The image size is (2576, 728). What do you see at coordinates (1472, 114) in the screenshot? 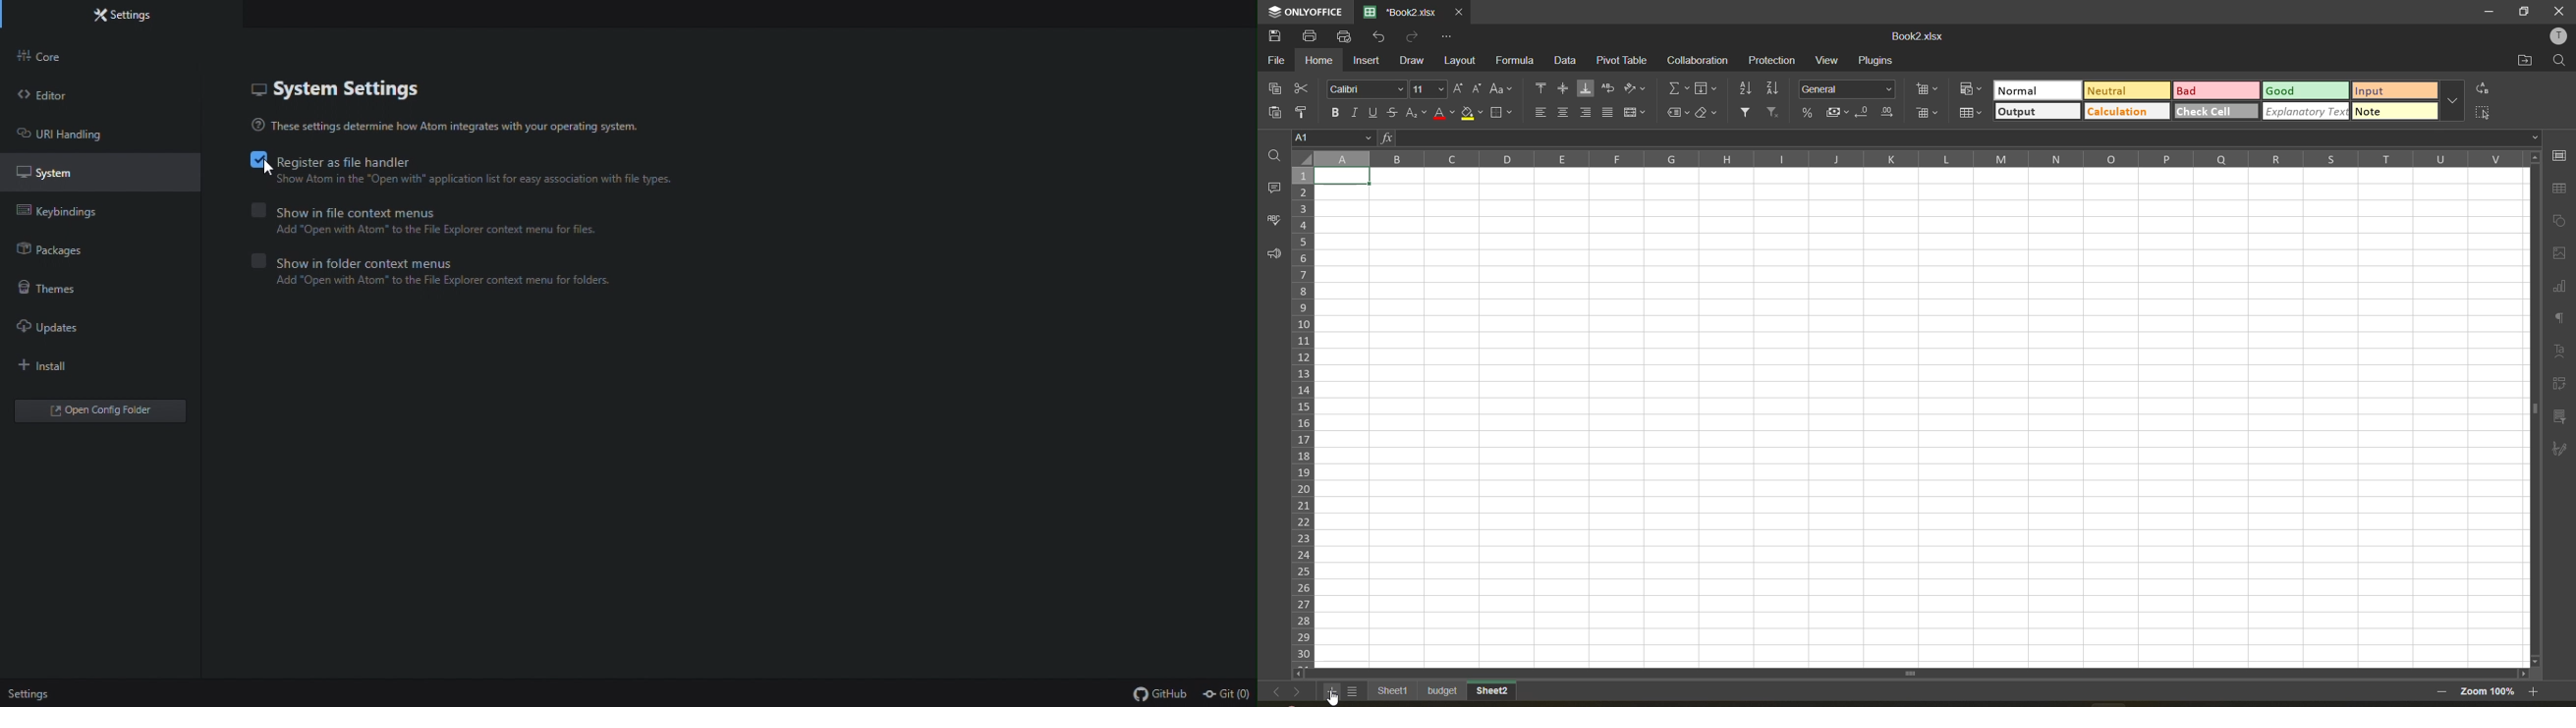
I see `fill color` at bounding box center [1472, 114].